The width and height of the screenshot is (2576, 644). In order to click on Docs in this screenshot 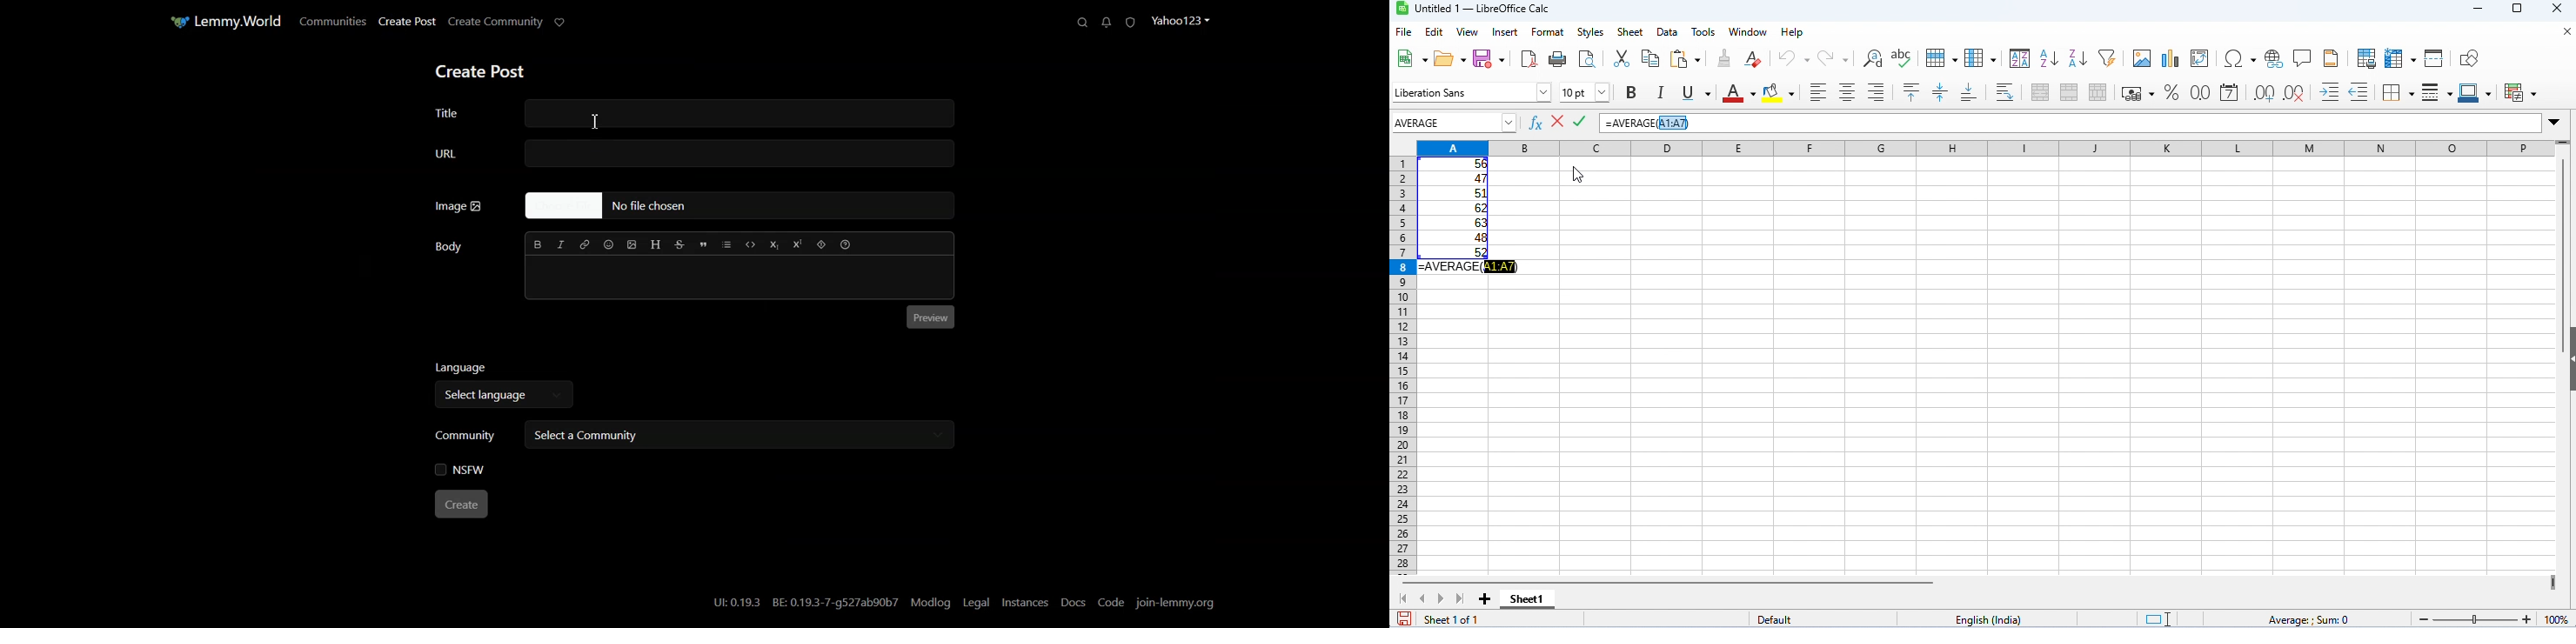, I will do `click(1073, 603)`.